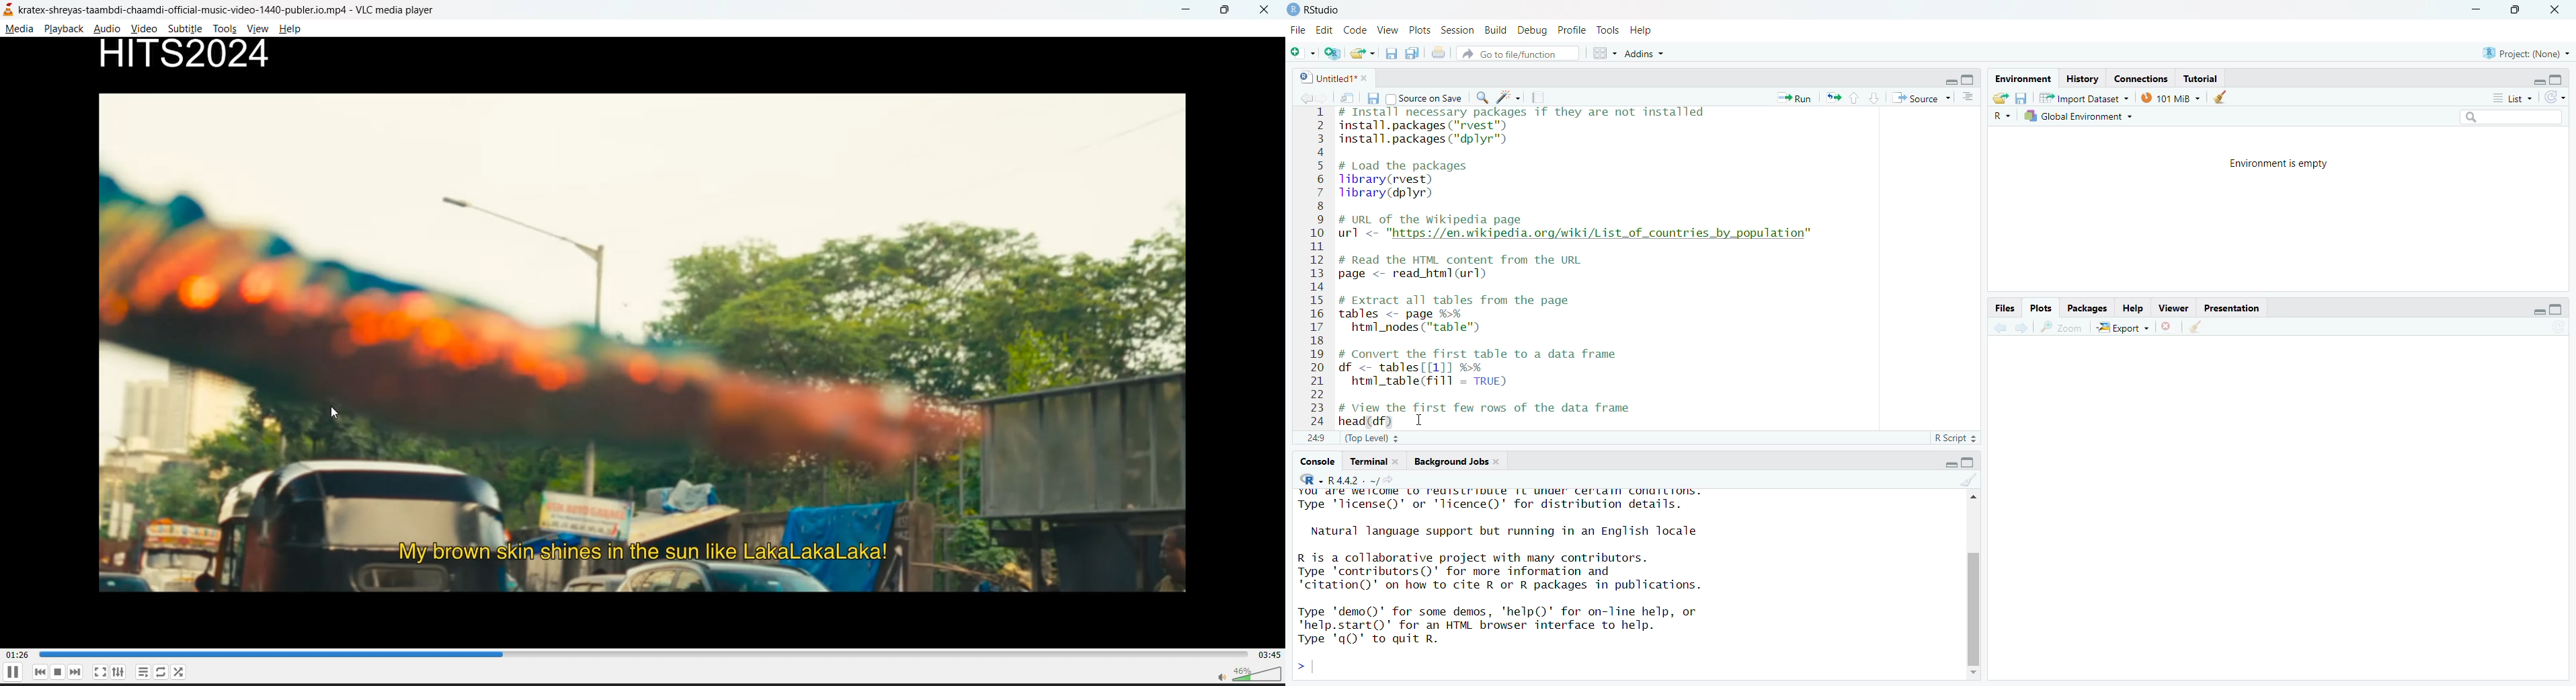 This screenshot has width=2576, height=700. What do you see at coordinates (2194, 326) in the screenshot?
I see `clear` at bounding box center [2194, 326].